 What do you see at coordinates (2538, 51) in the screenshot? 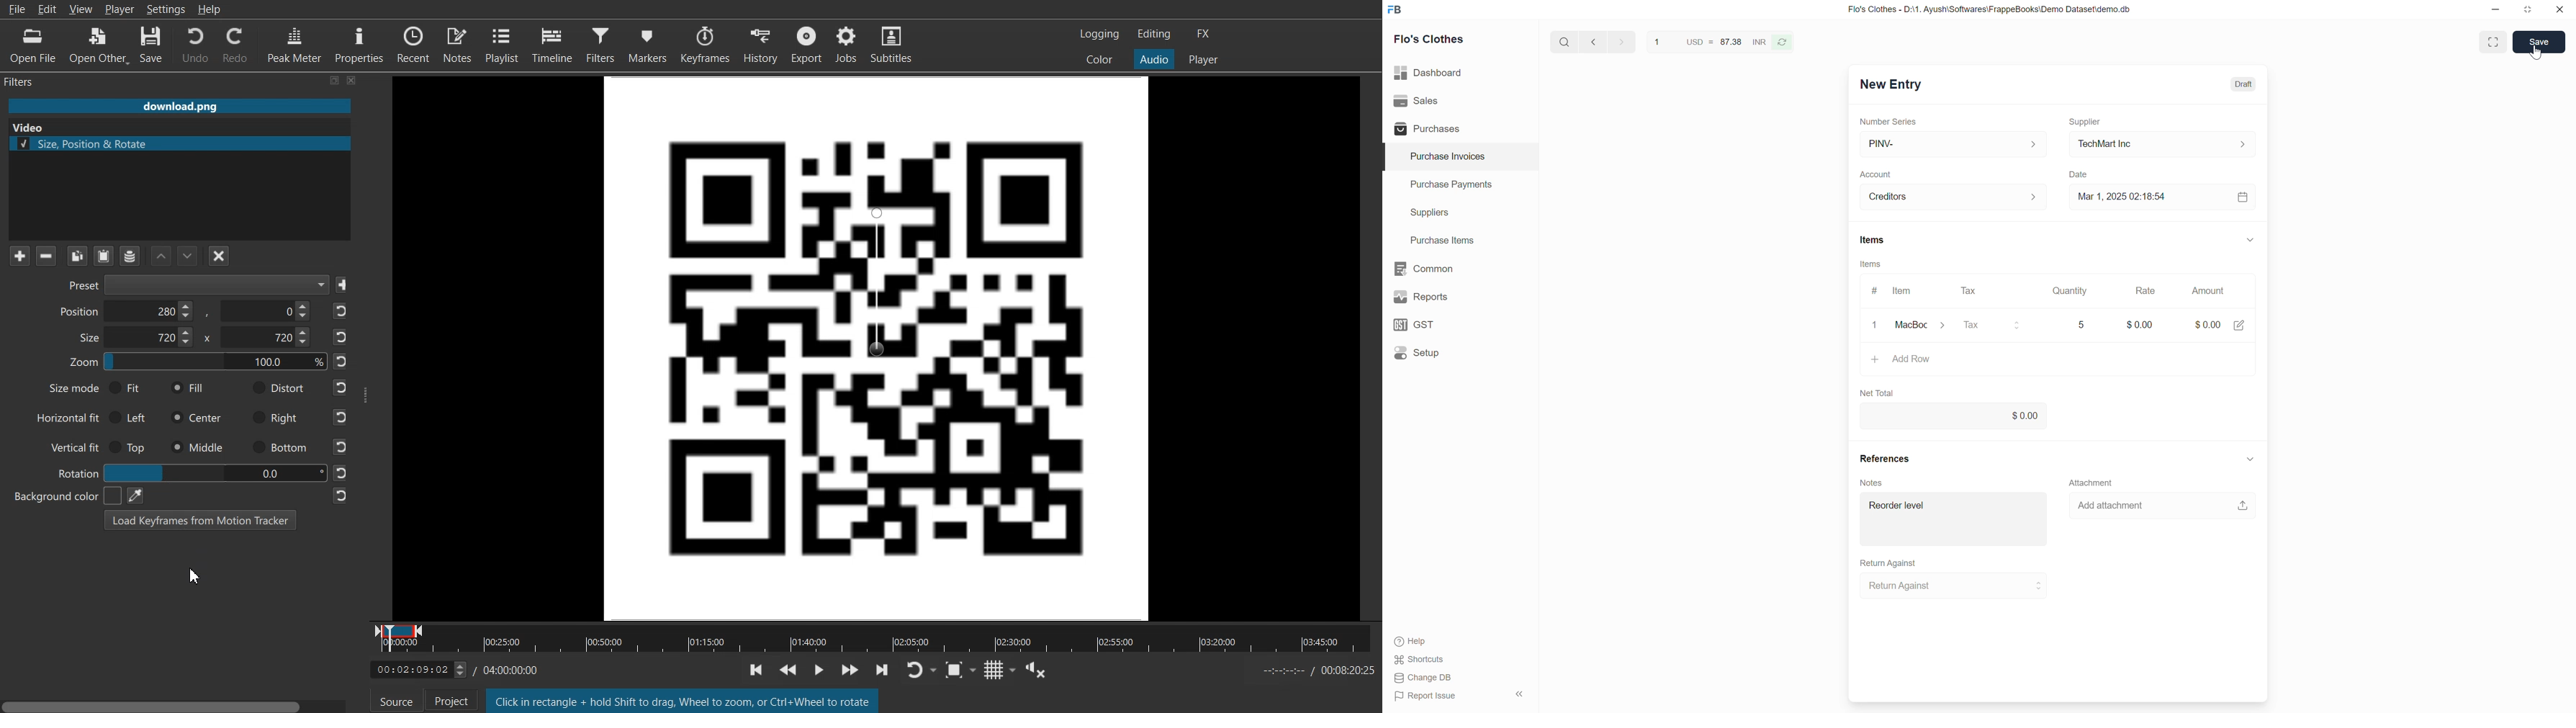
I see `cursor` at bounding box center [2538, 51].